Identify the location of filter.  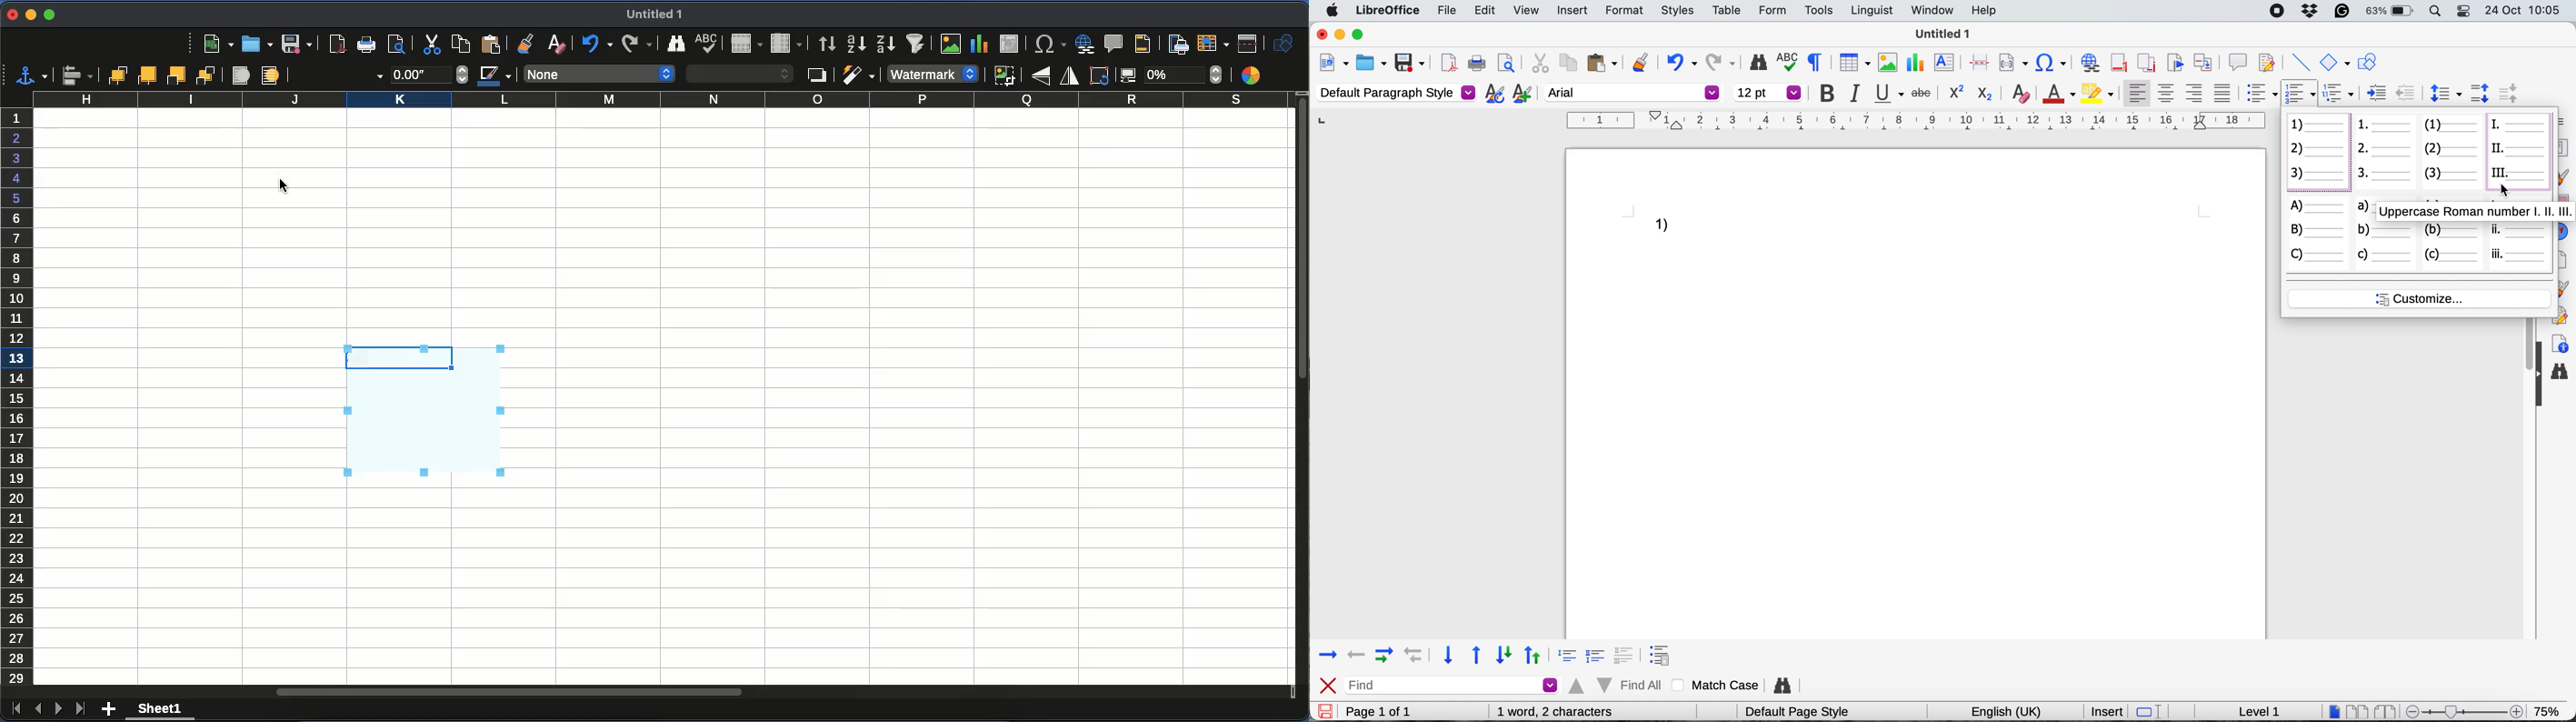
(858, 75).